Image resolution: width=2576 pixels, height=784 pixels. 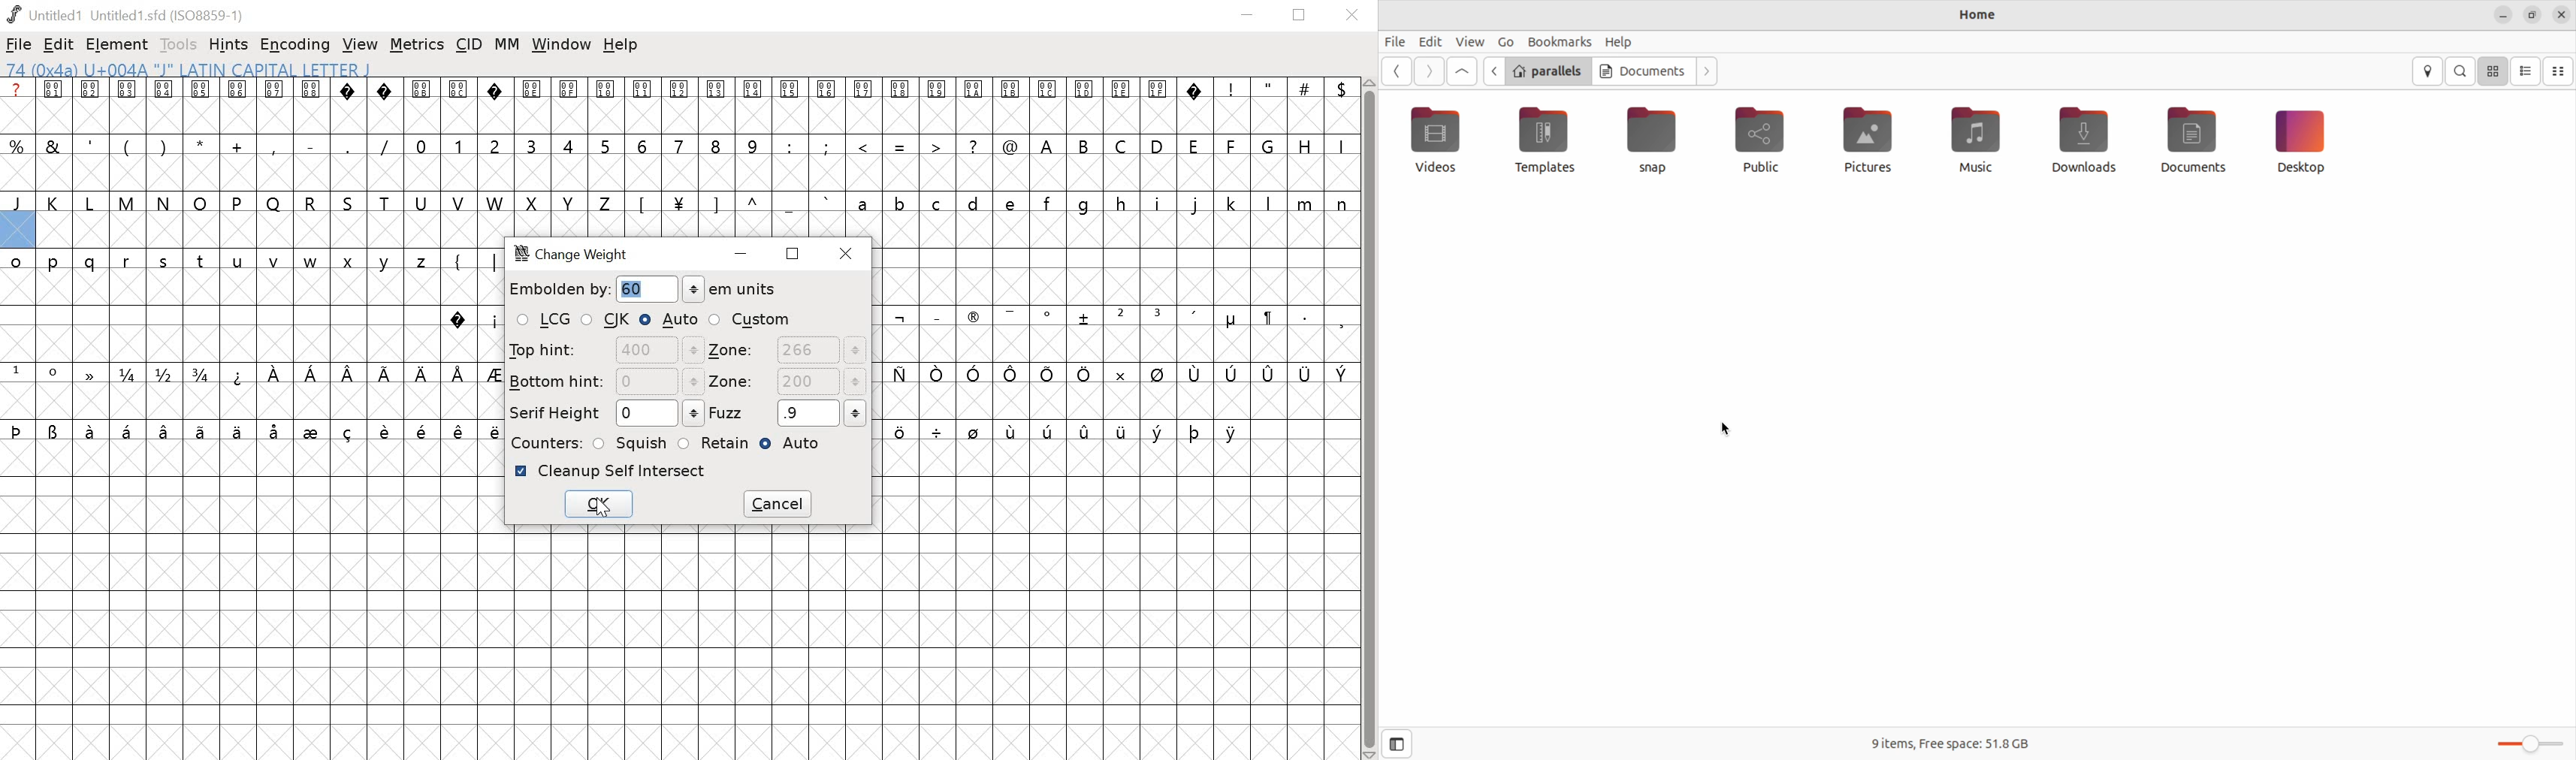 What do you see at coordinates (469, 261) in the screenshot?
I see `symbols` at bounding box center [469, 261].